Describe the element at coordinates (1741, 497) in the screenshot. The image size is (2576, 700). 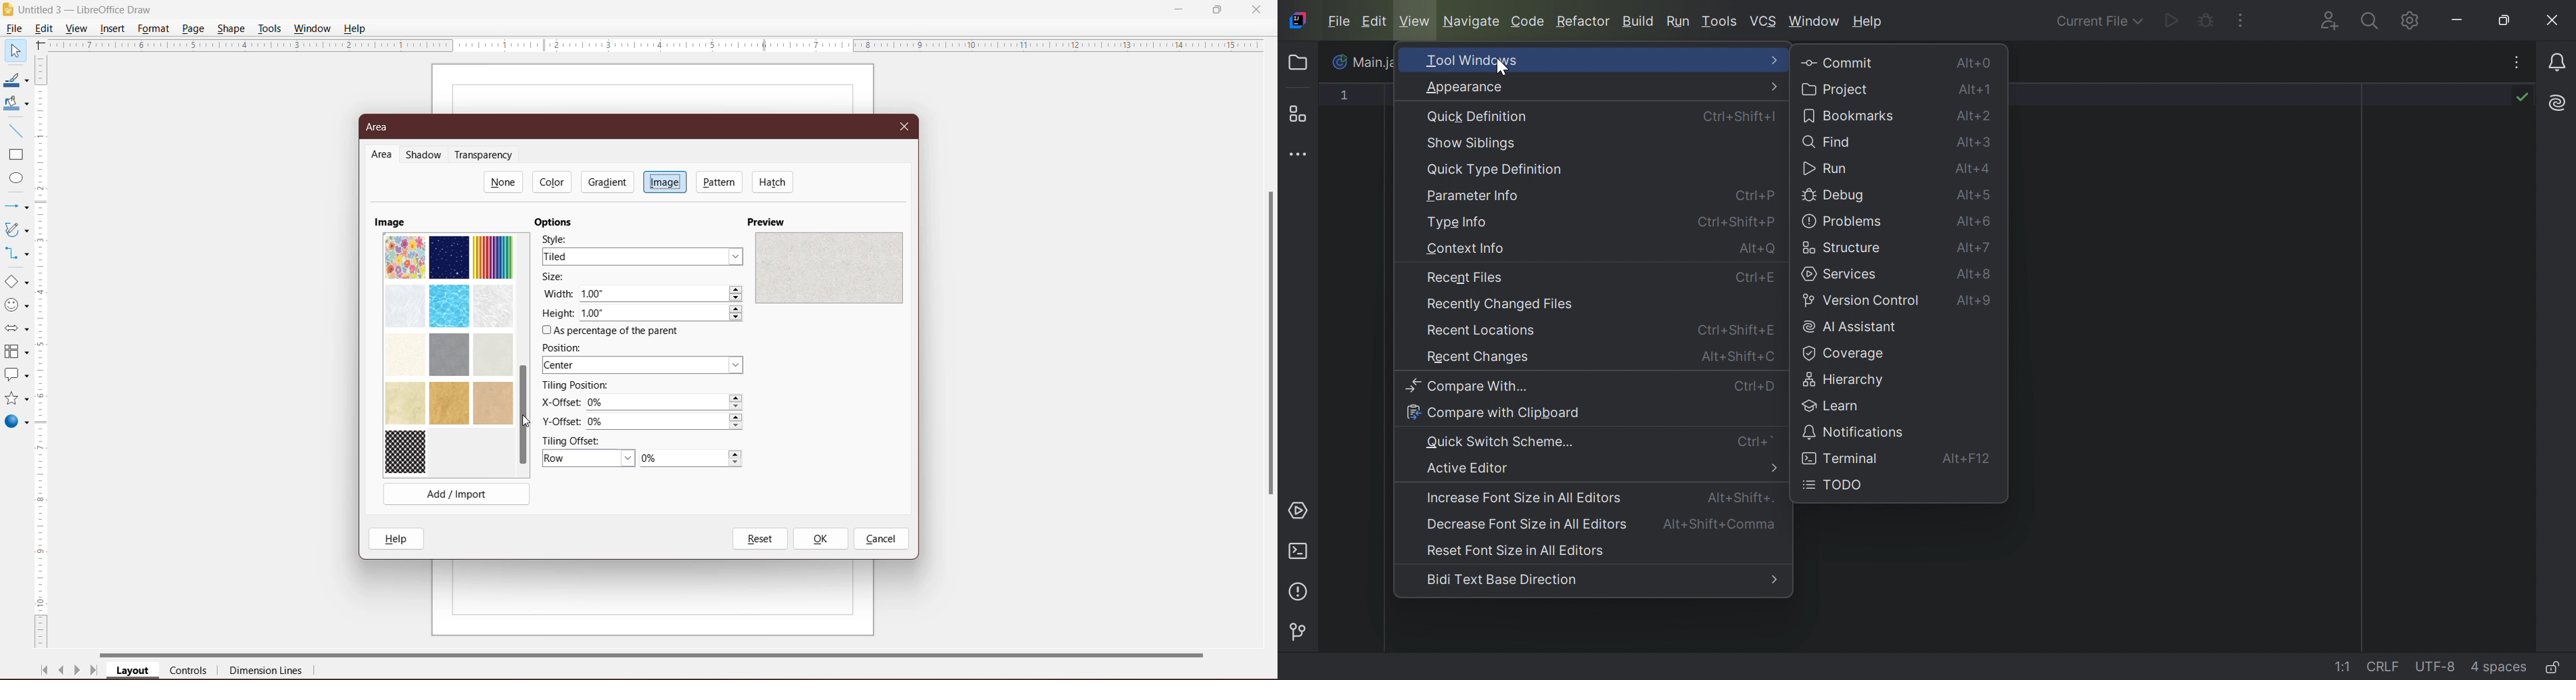
I see `Alt+Shift+,` at that location.